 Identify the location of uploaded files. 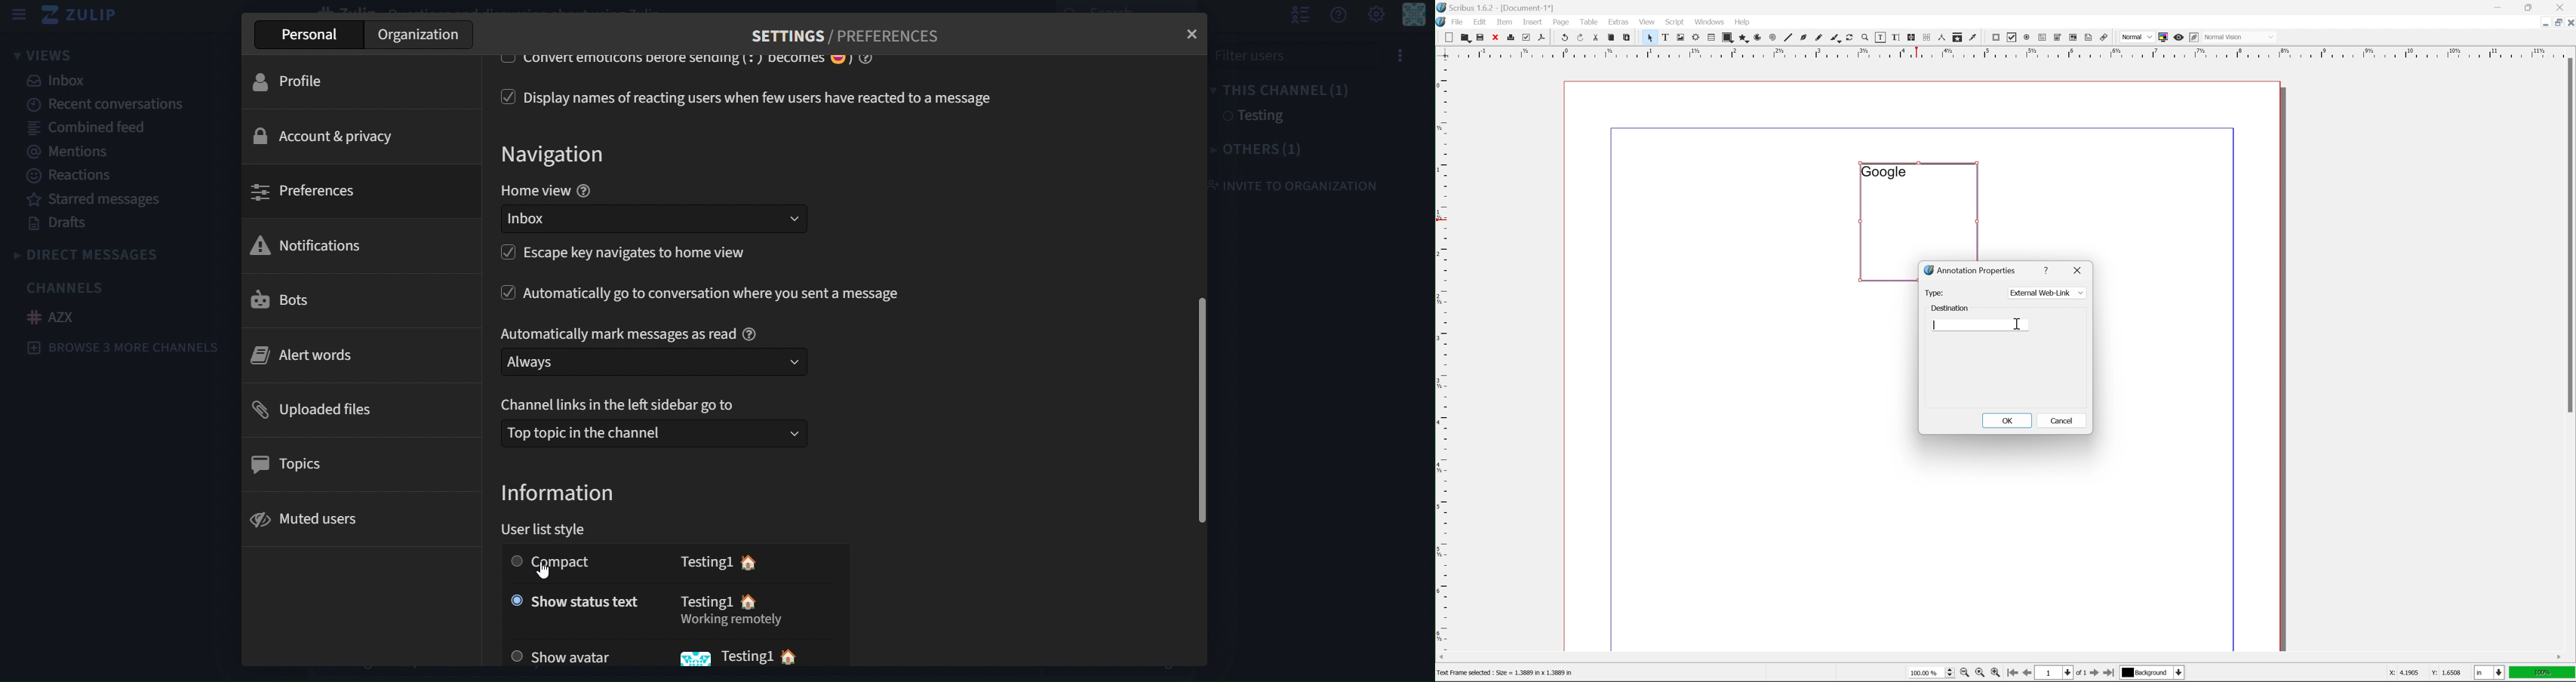
(317, 407).